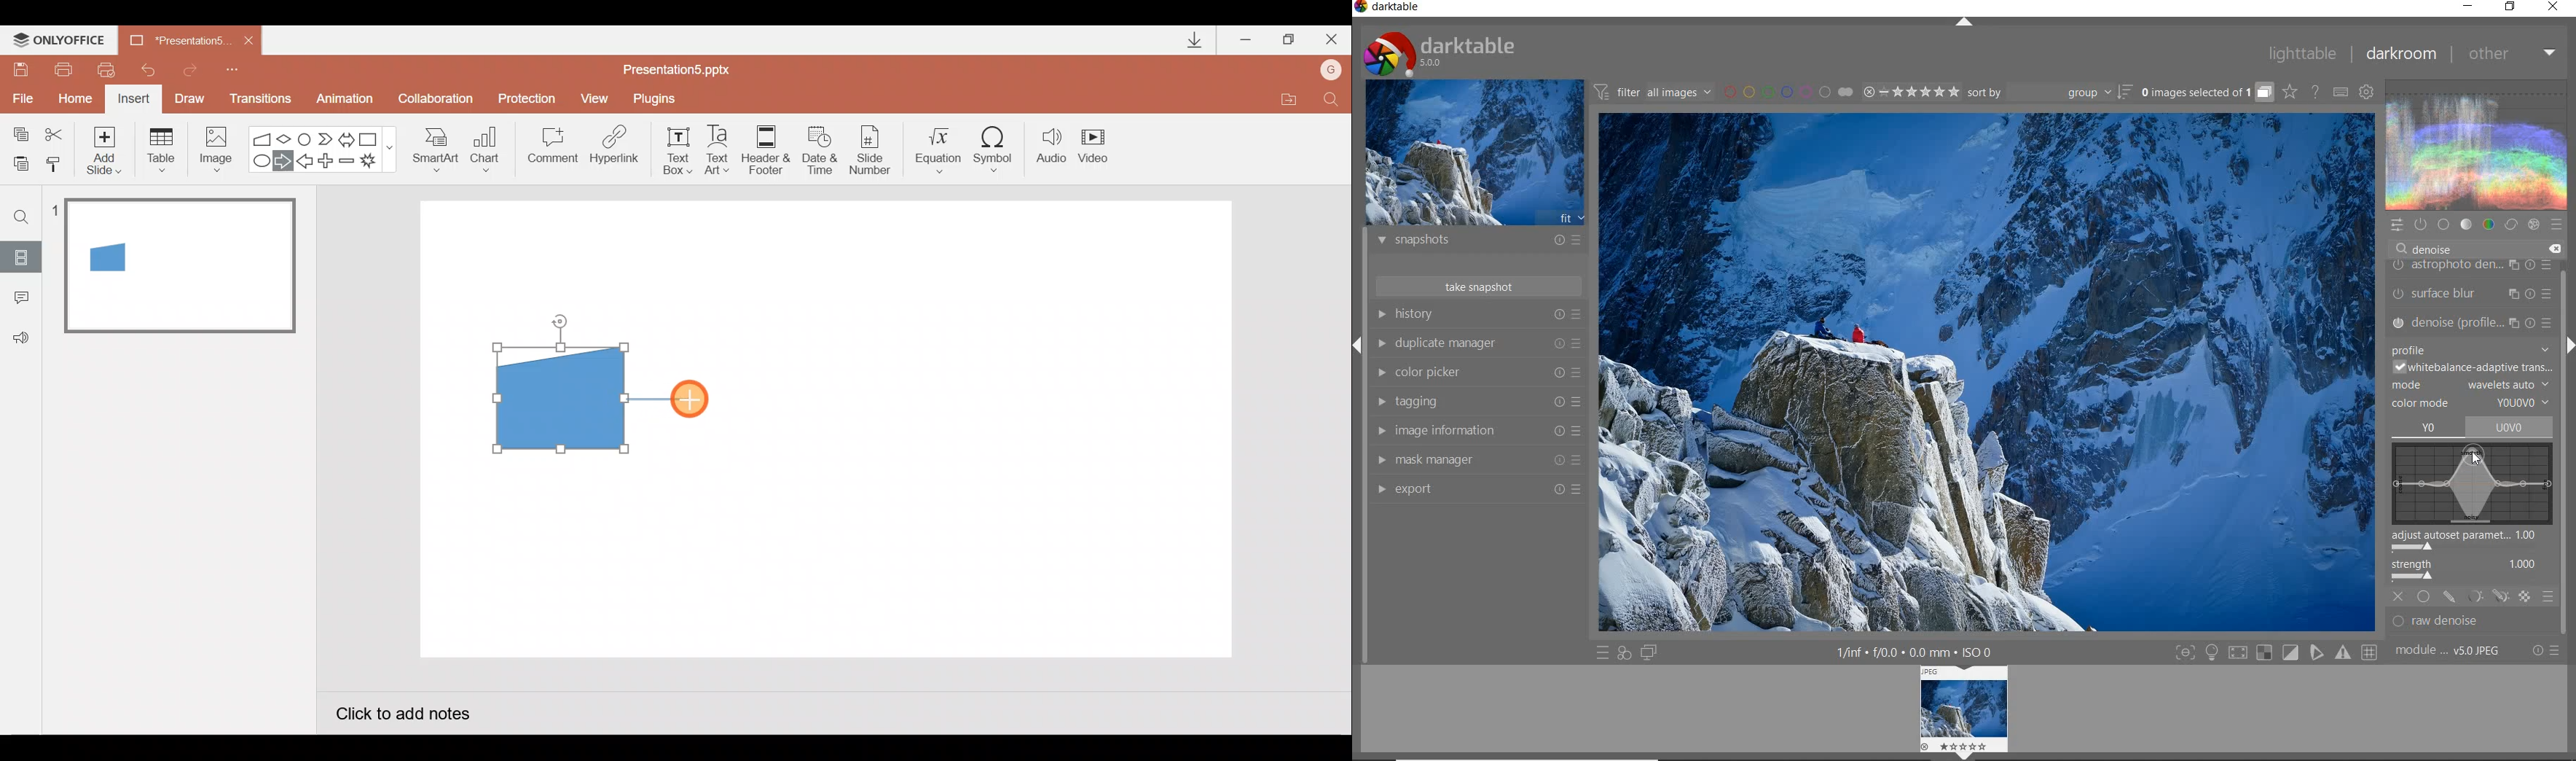 The image size is (2576, 784). Describe the element at coordinates (1476, 488) in the screenshot. I see `export` at that location.